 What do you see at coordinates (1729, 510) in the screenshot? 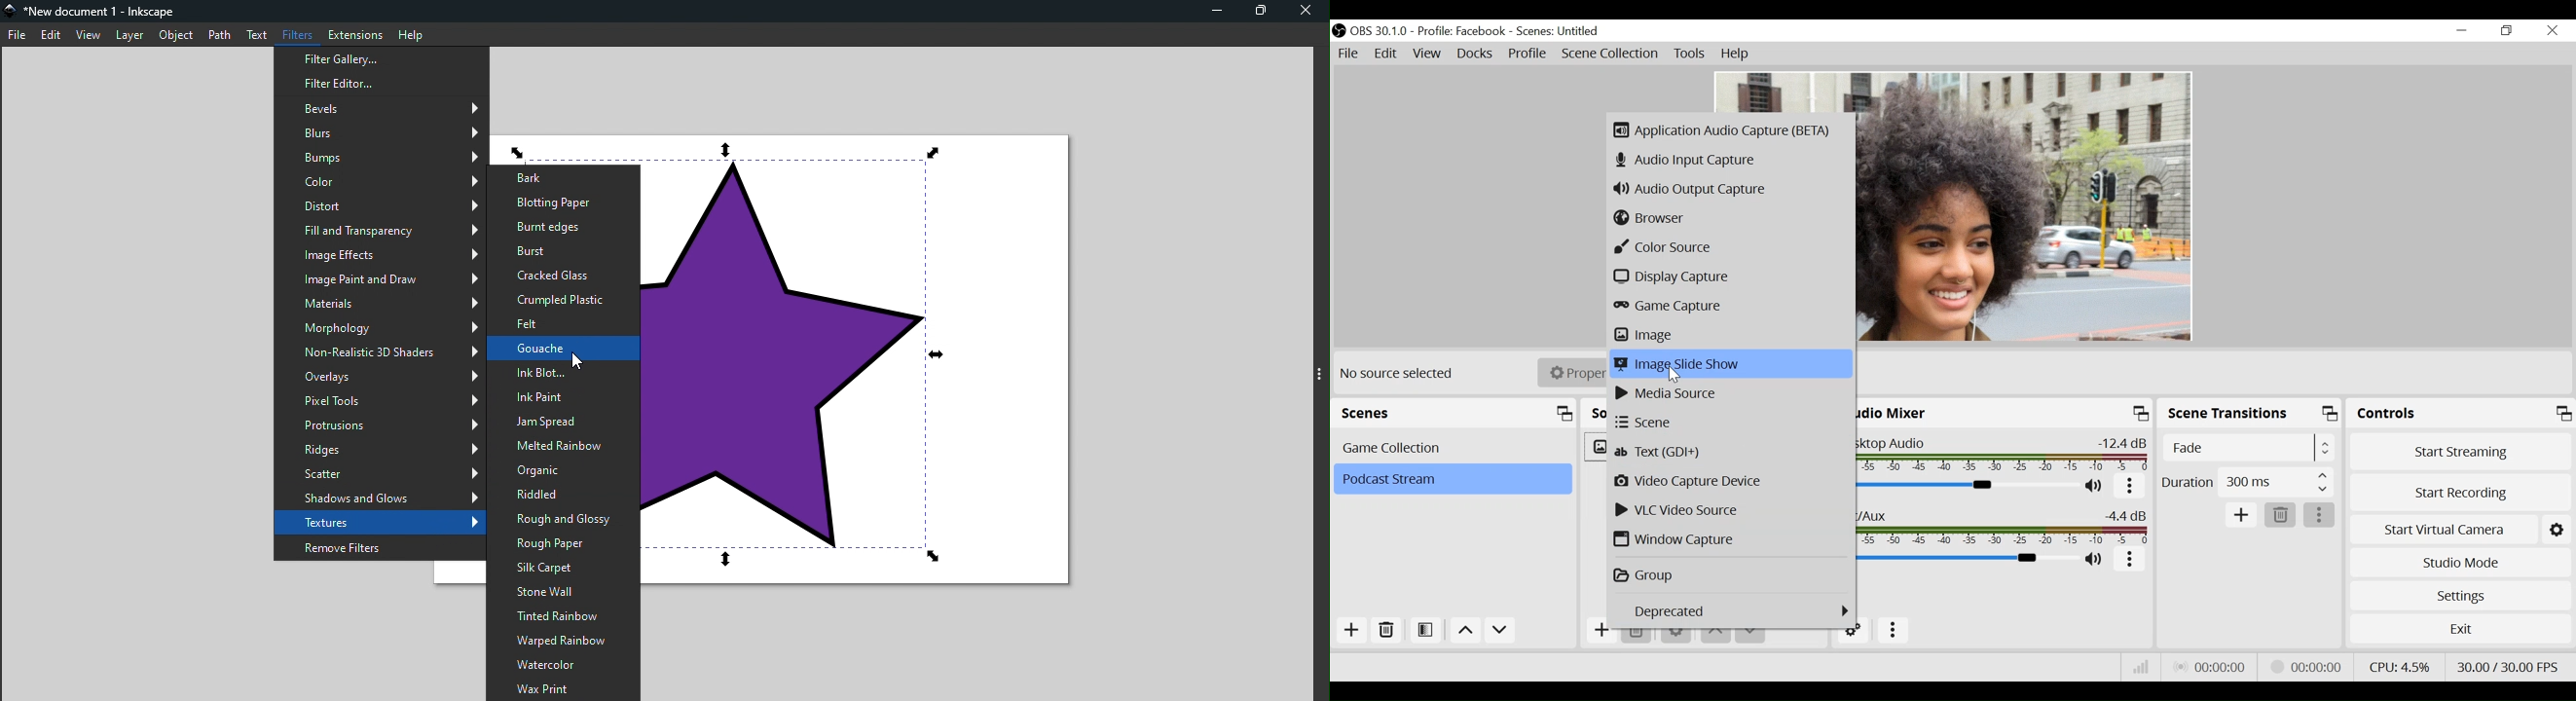
I see `VLC Video Source` at bounding box center [1729, 510].